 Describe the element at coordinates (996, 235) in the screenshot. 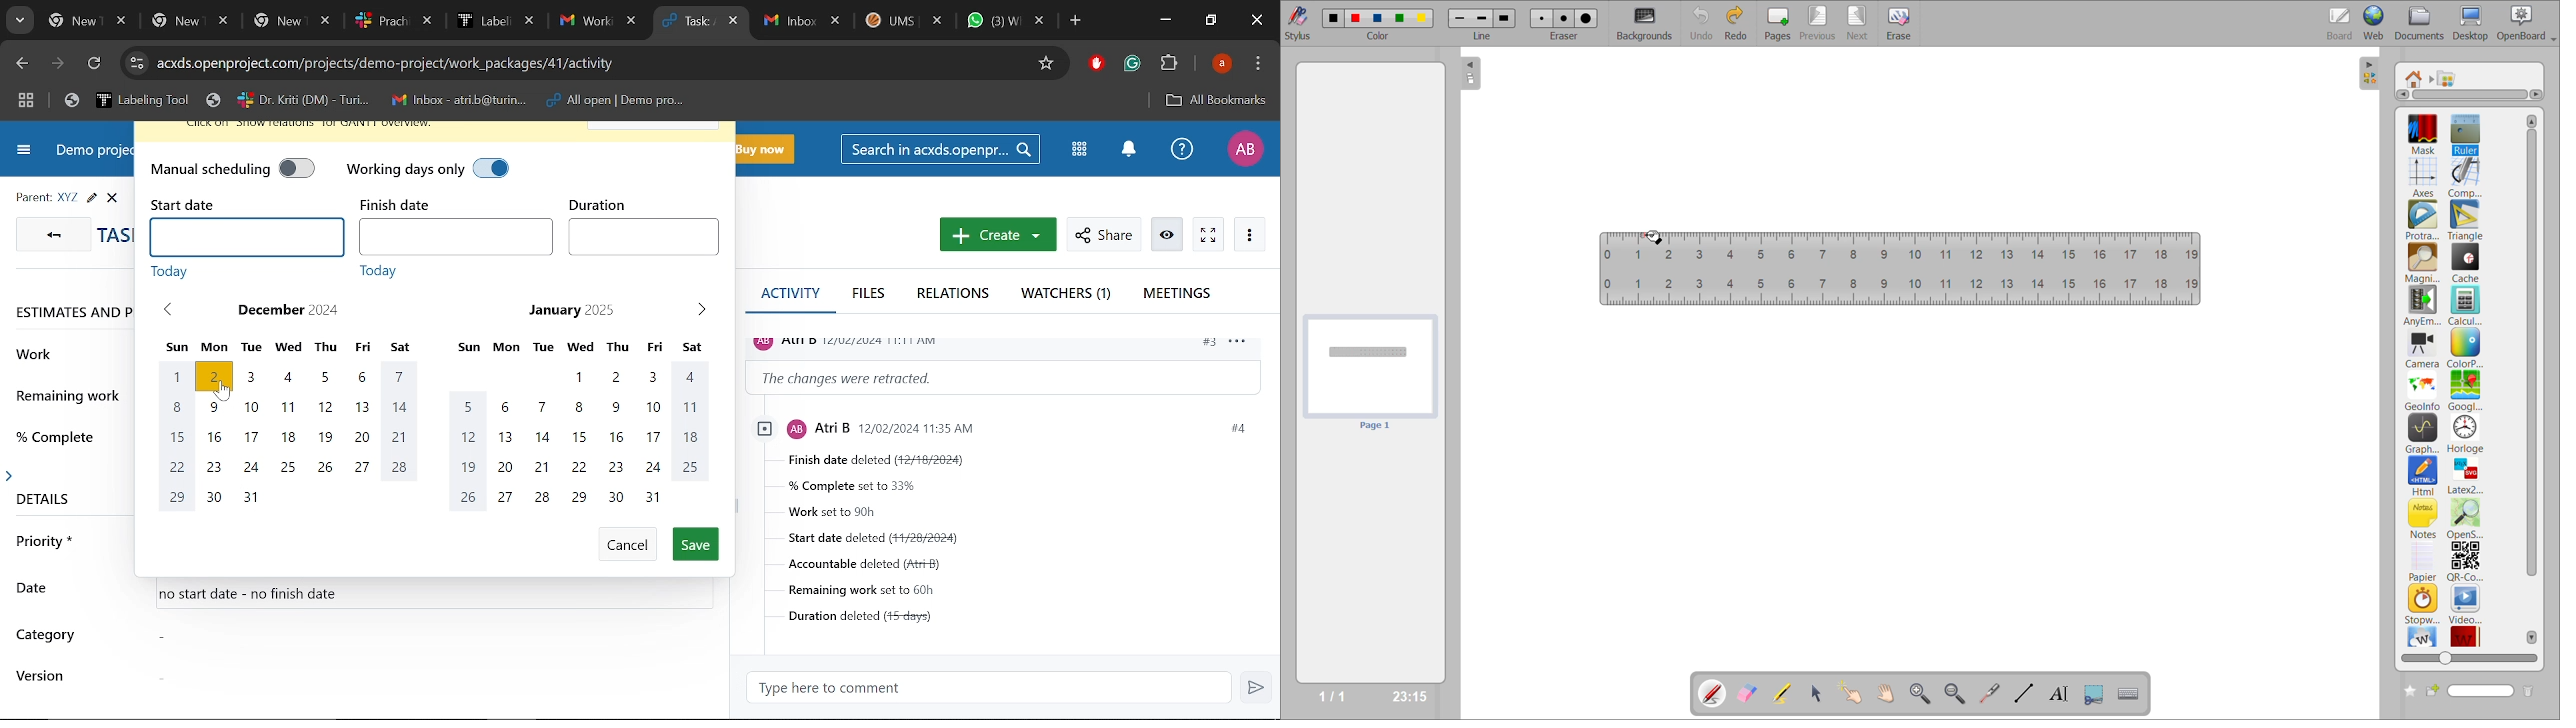

I see `New work package` at that location.